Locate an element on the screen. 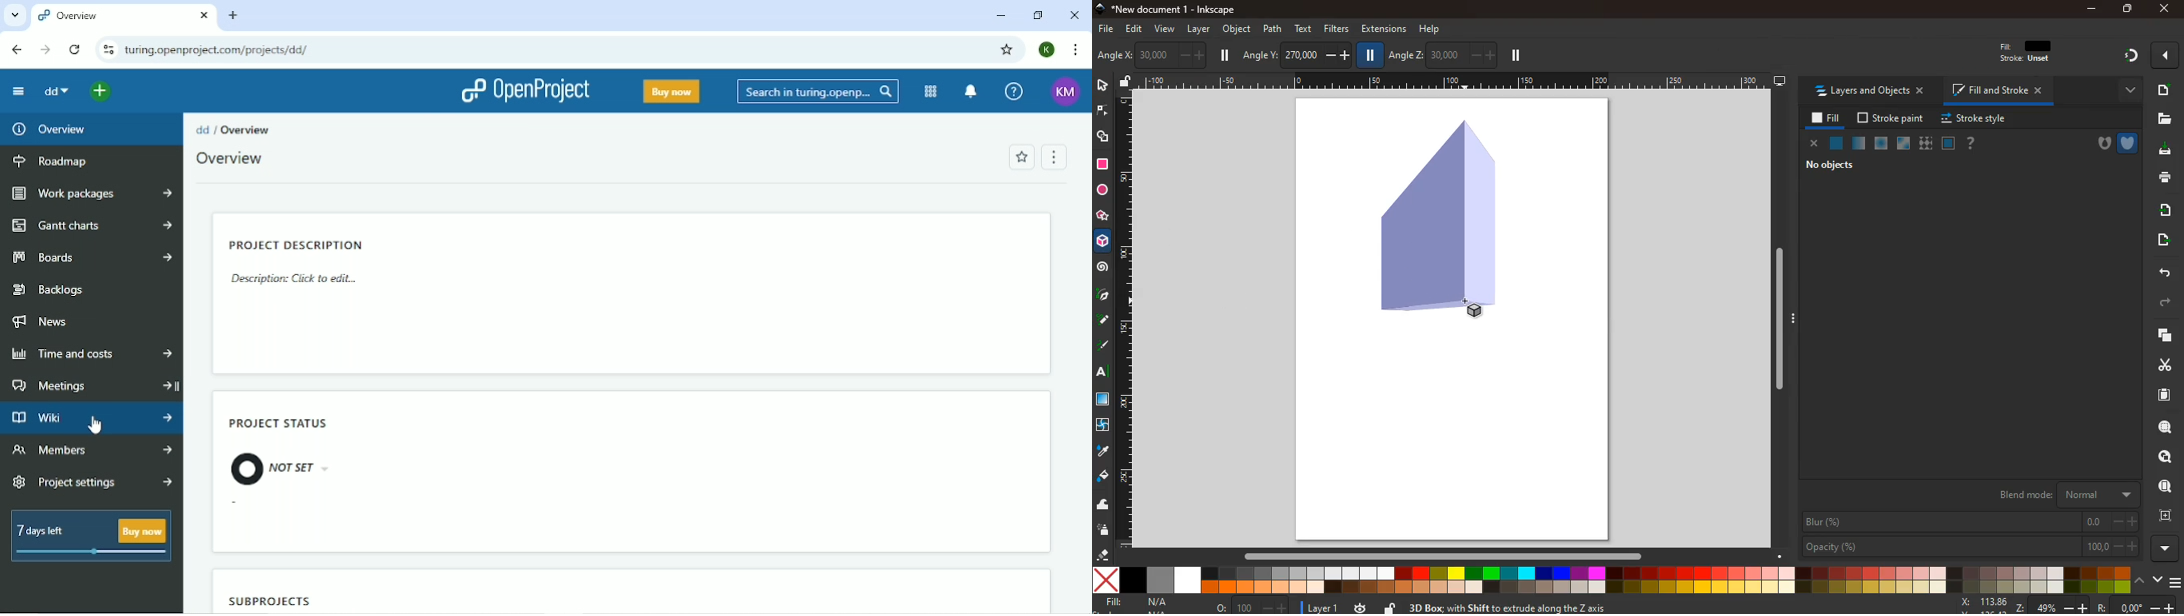 This screenshot has height=616, width=2184. Back is located at coordinates (15, 49).